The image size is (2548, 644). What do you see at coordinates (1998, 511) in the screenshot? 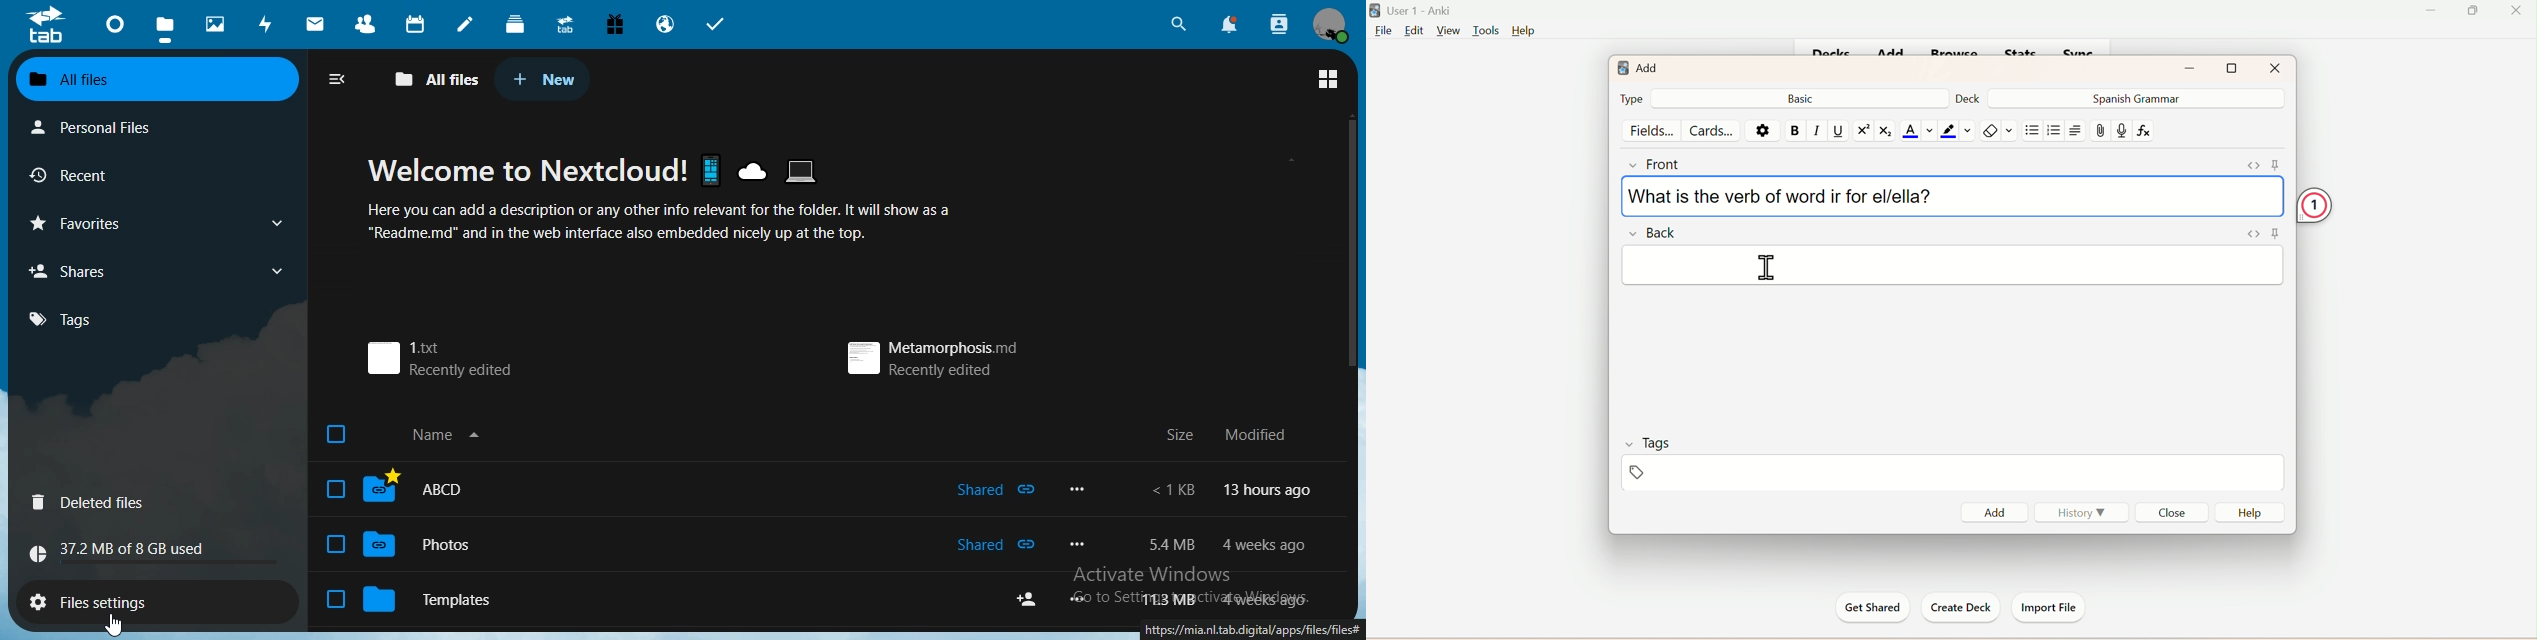
I see `Add` at bounding box center [1998, 511].